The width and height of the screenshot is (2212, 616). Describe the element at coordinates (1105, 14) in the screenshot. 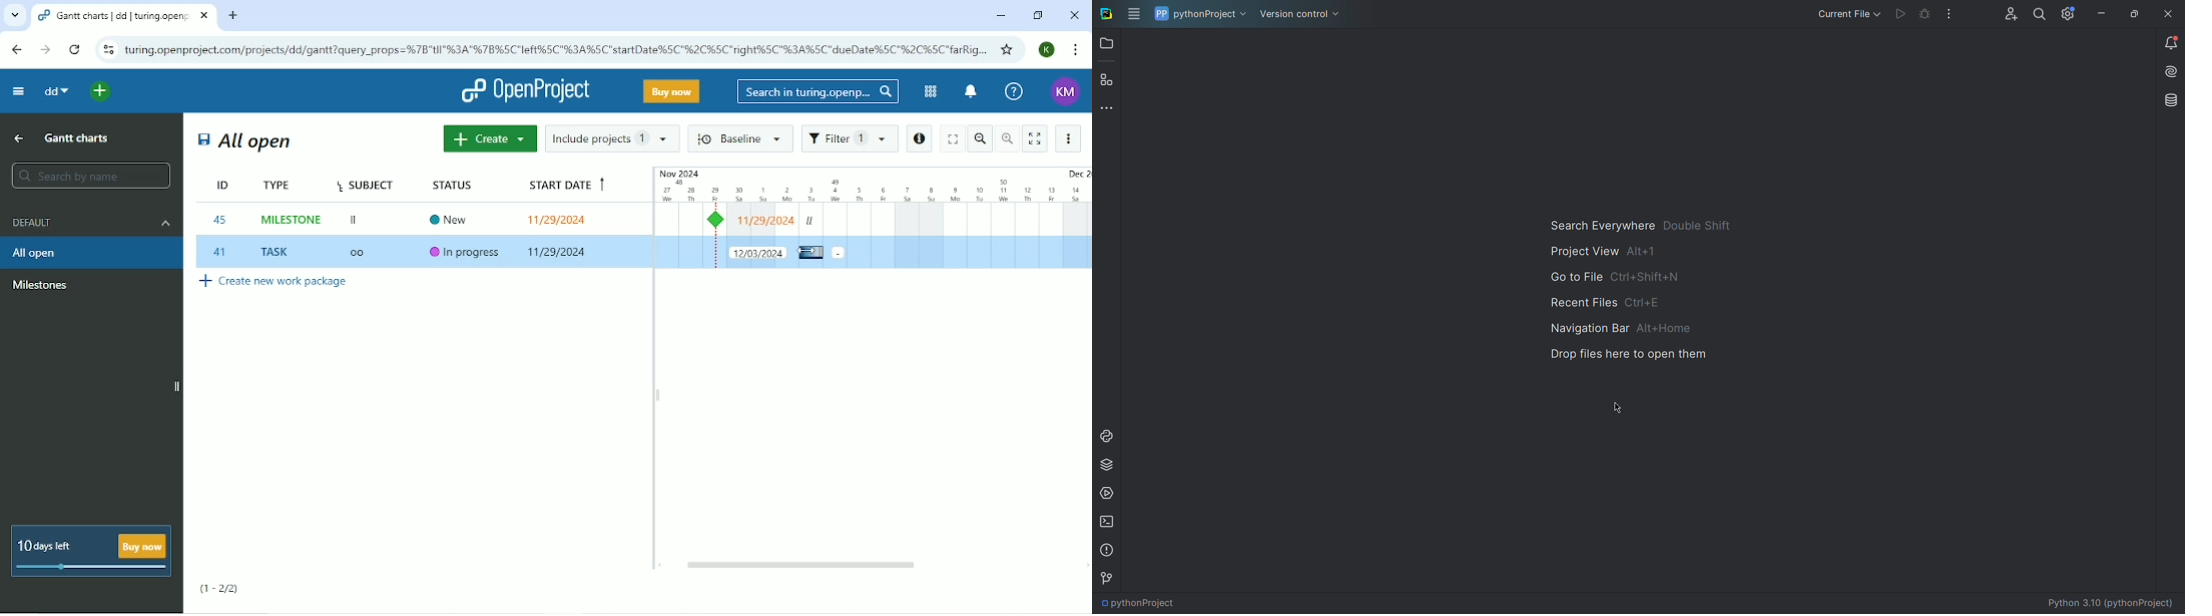

I see `Logo` at that location.